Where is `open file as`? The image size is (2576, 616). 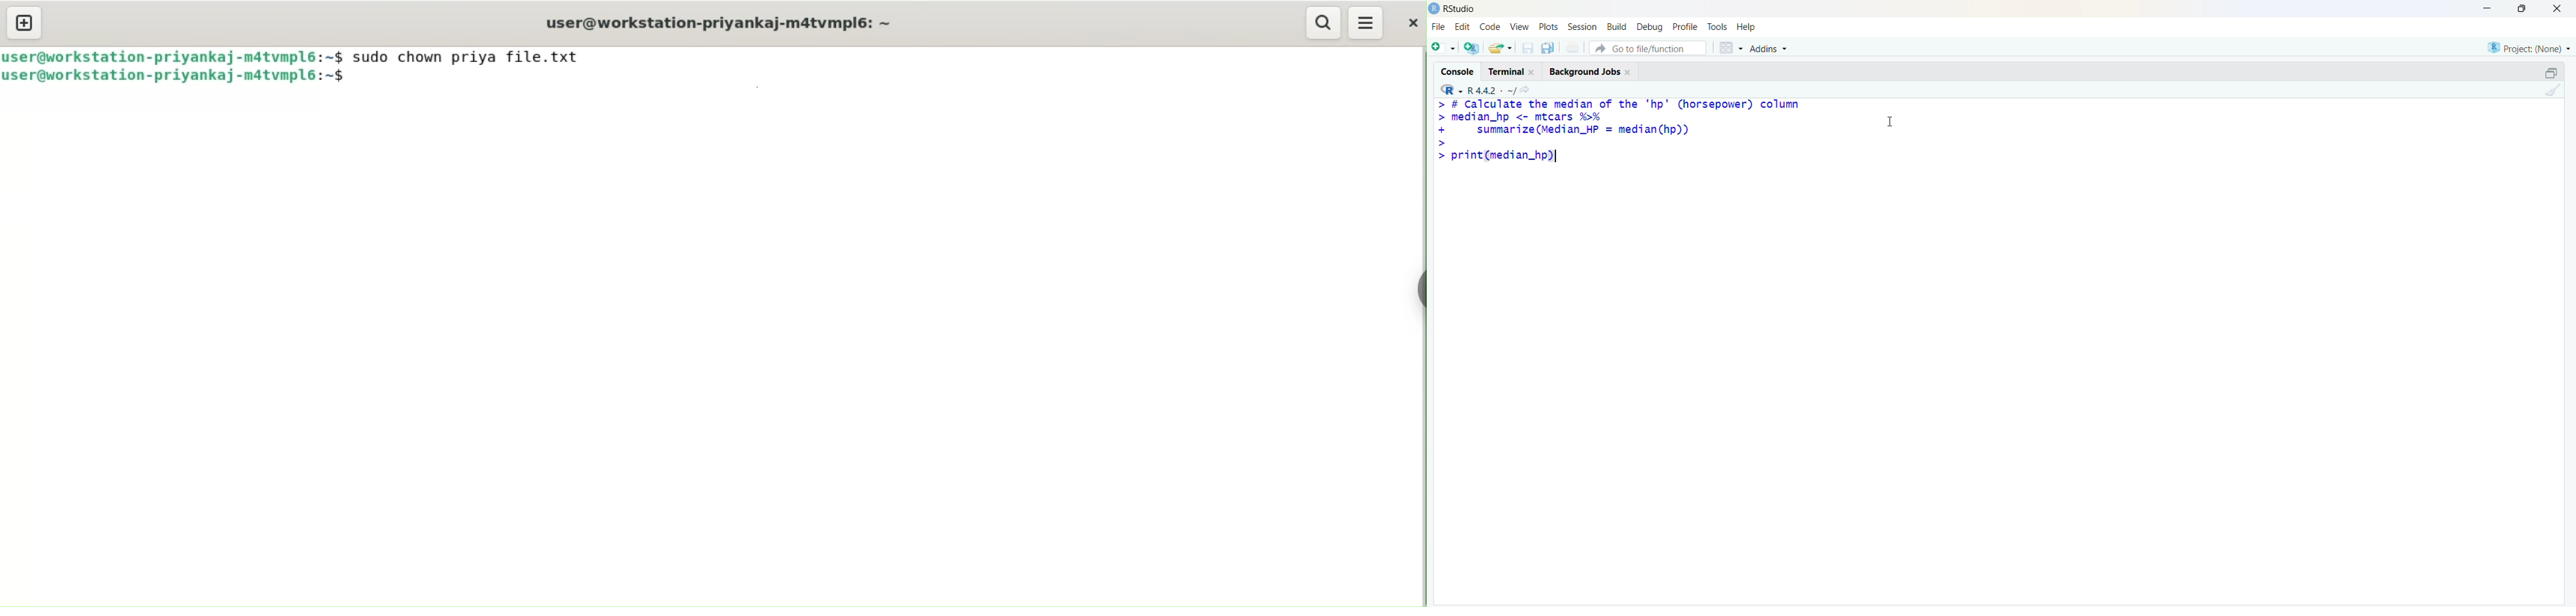
open file as is located at coordinates (1444, 48).